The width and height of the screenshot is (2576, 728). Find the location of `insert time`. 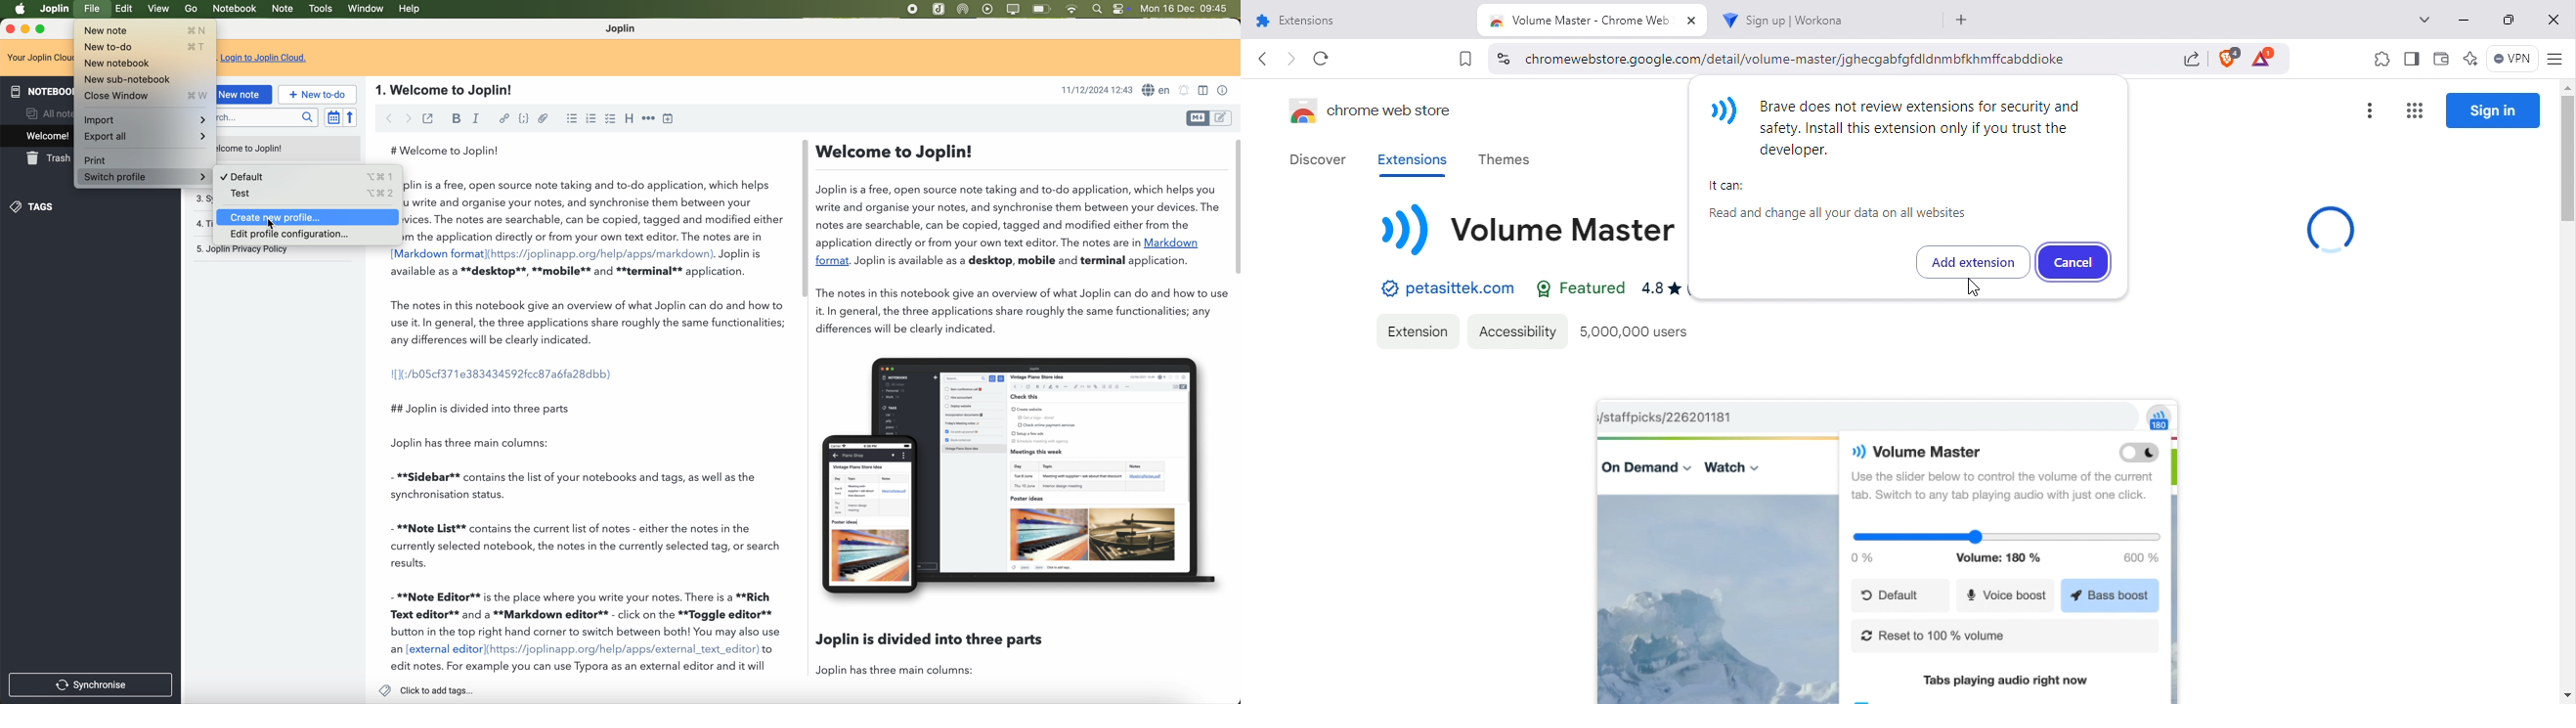

insert time is located at coordinates (667, 119).